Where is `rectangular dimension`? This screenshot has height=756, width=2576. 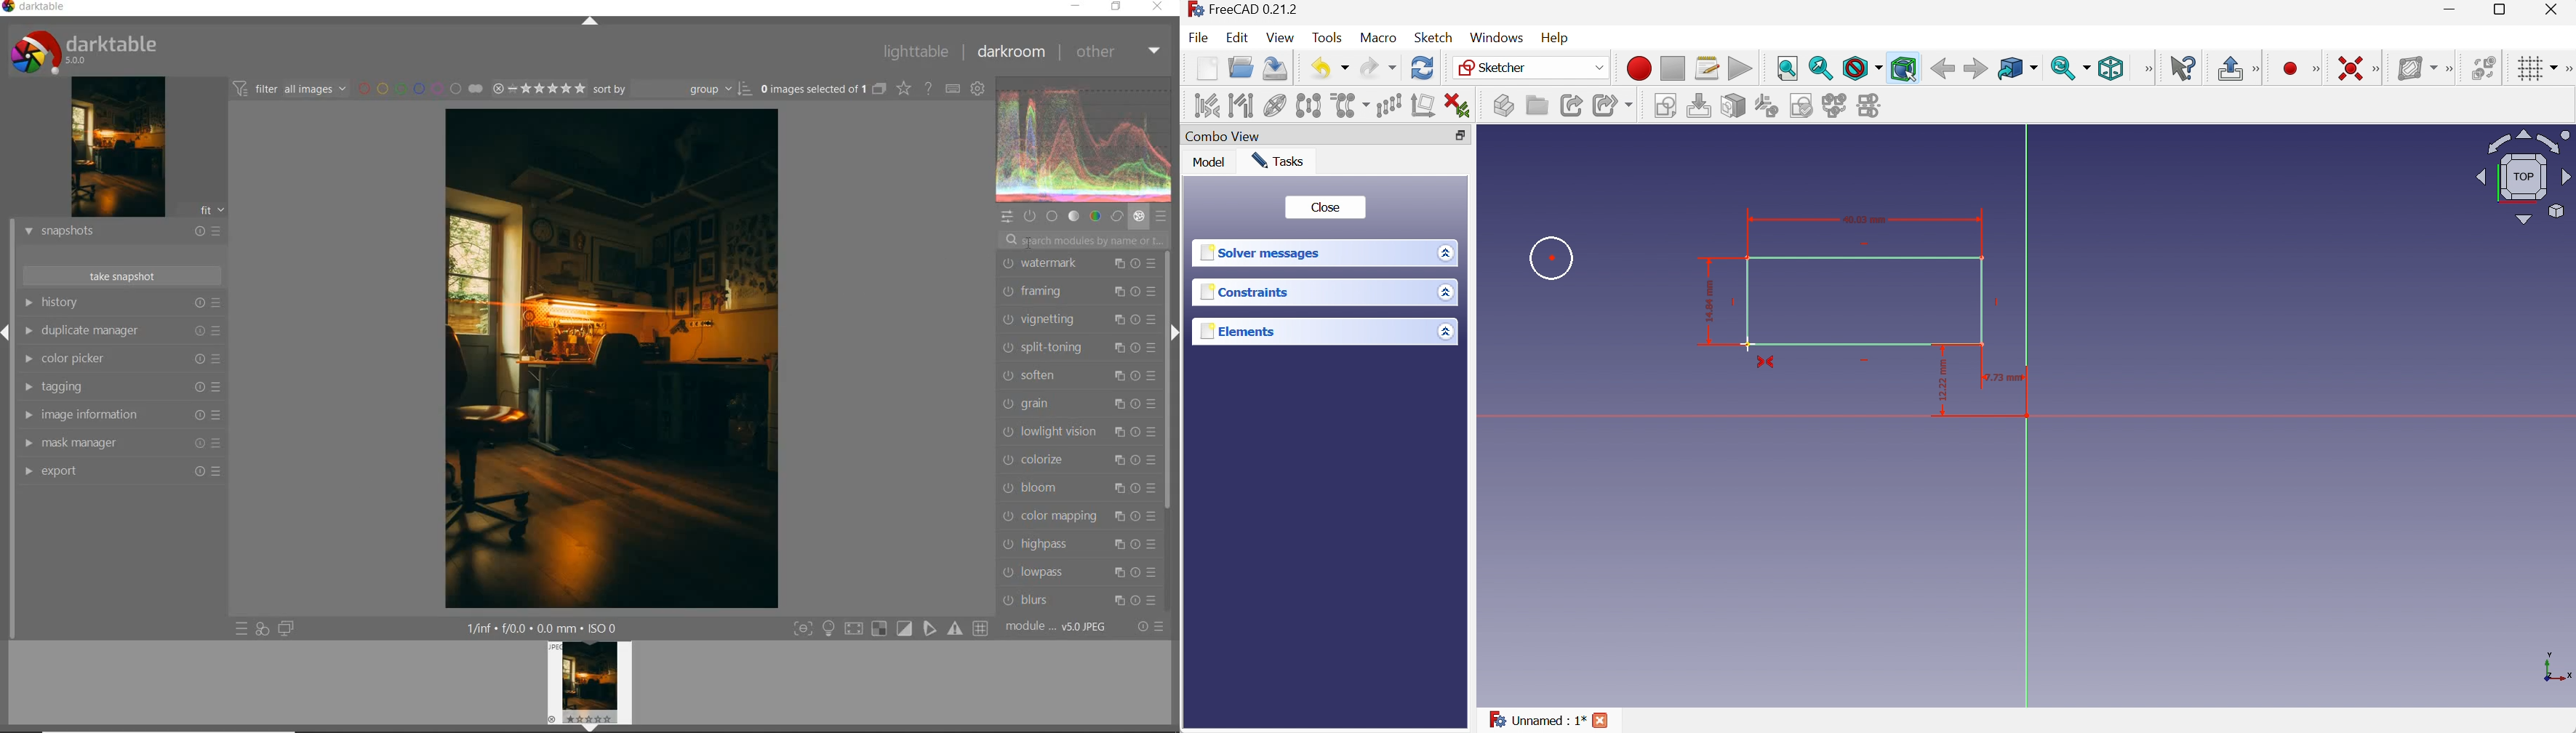 rectangular dimension is located at coordinates (1989, 384).